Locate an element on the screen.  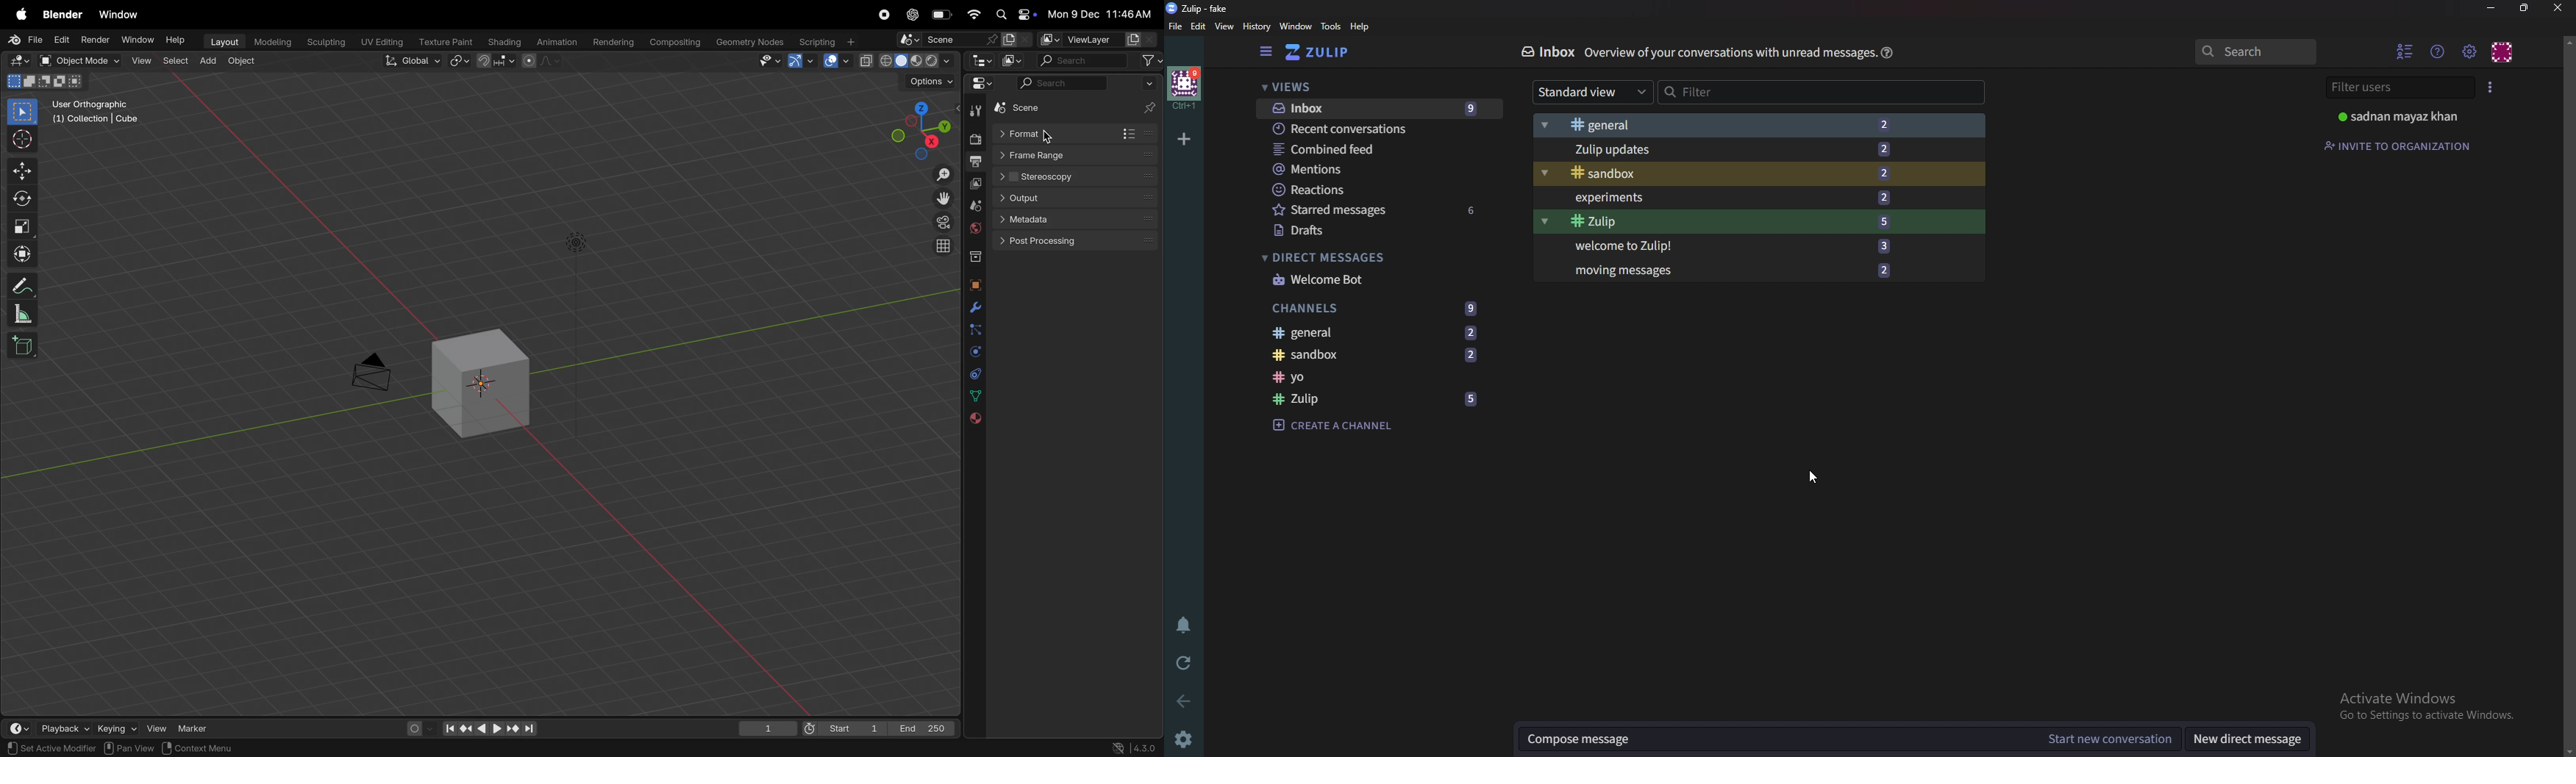
starred messages is located at coordinates (1375, 209).